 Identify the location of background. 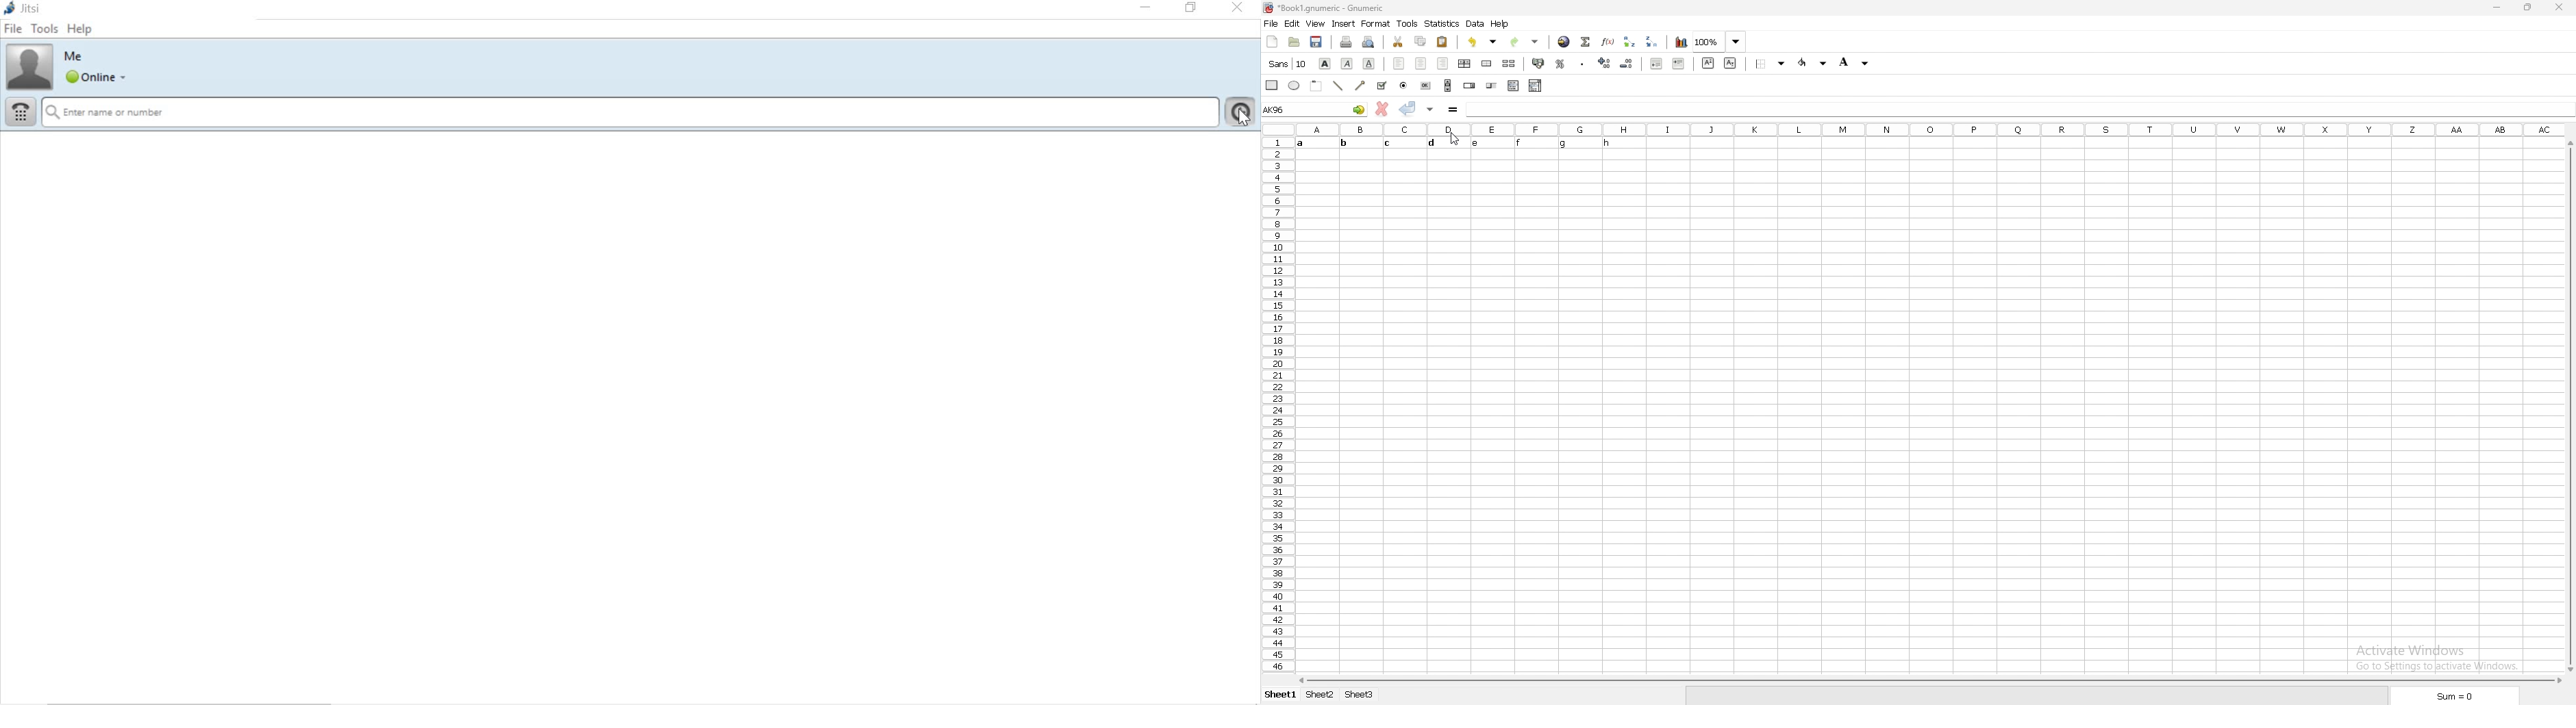
(1855, 62).